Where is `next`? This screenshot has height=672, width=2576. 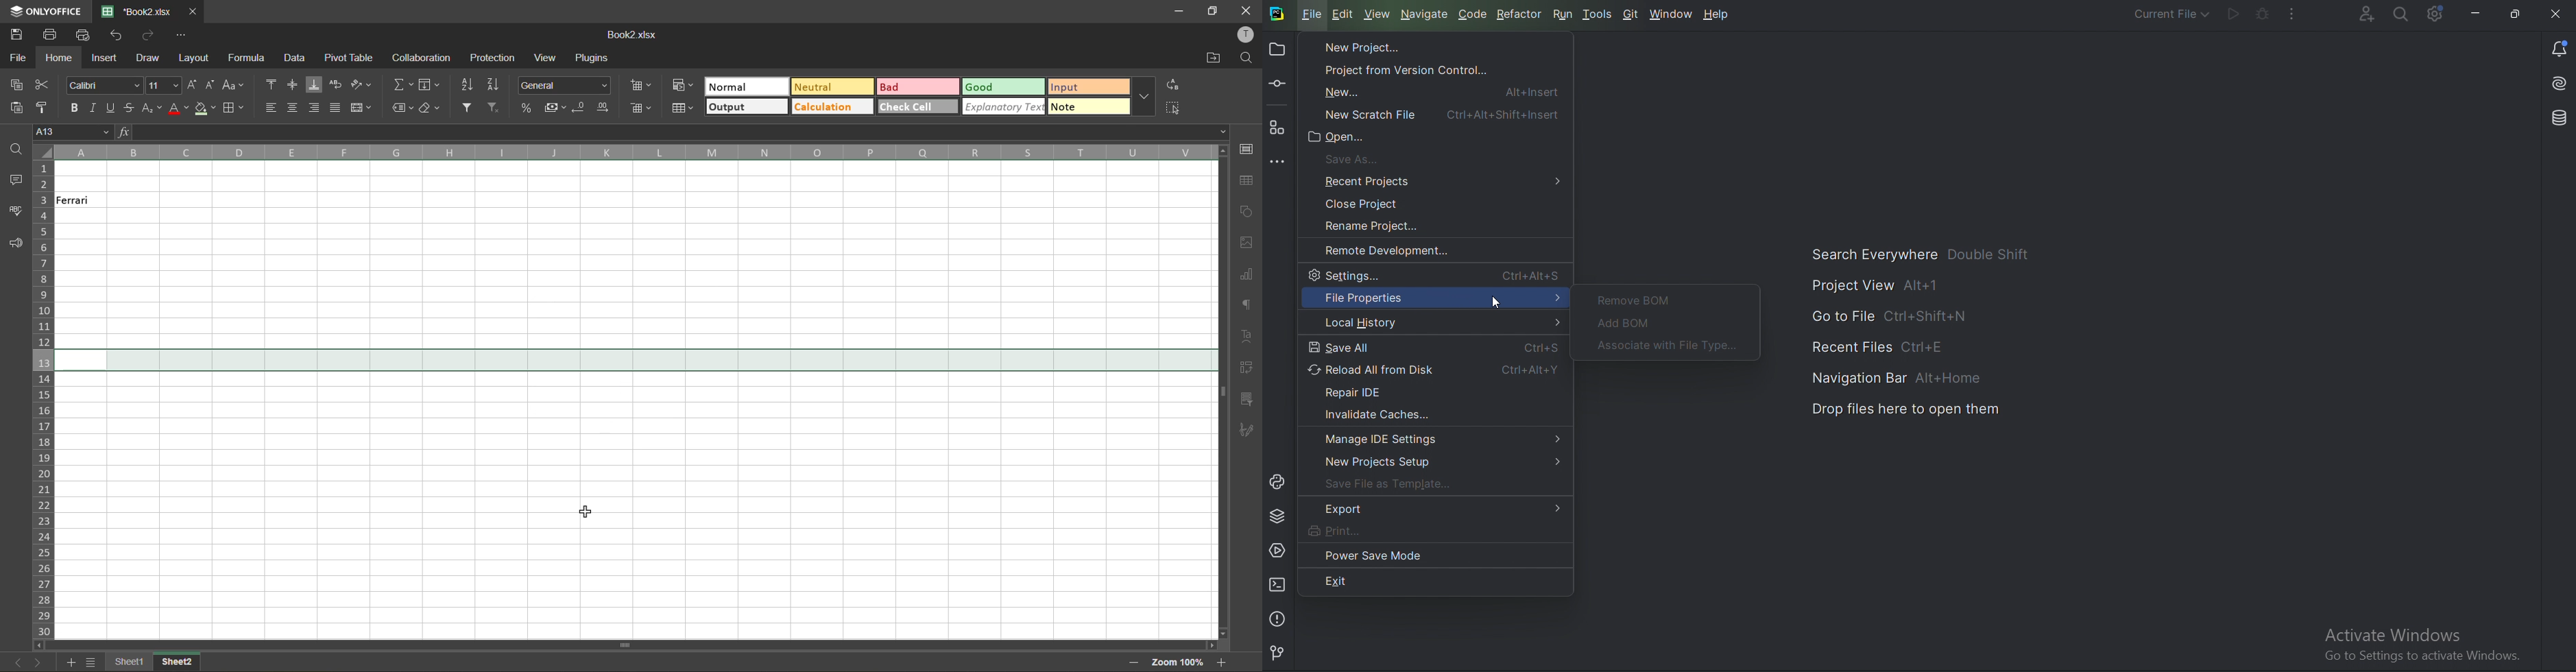 next is located at coordinates (37, 662).